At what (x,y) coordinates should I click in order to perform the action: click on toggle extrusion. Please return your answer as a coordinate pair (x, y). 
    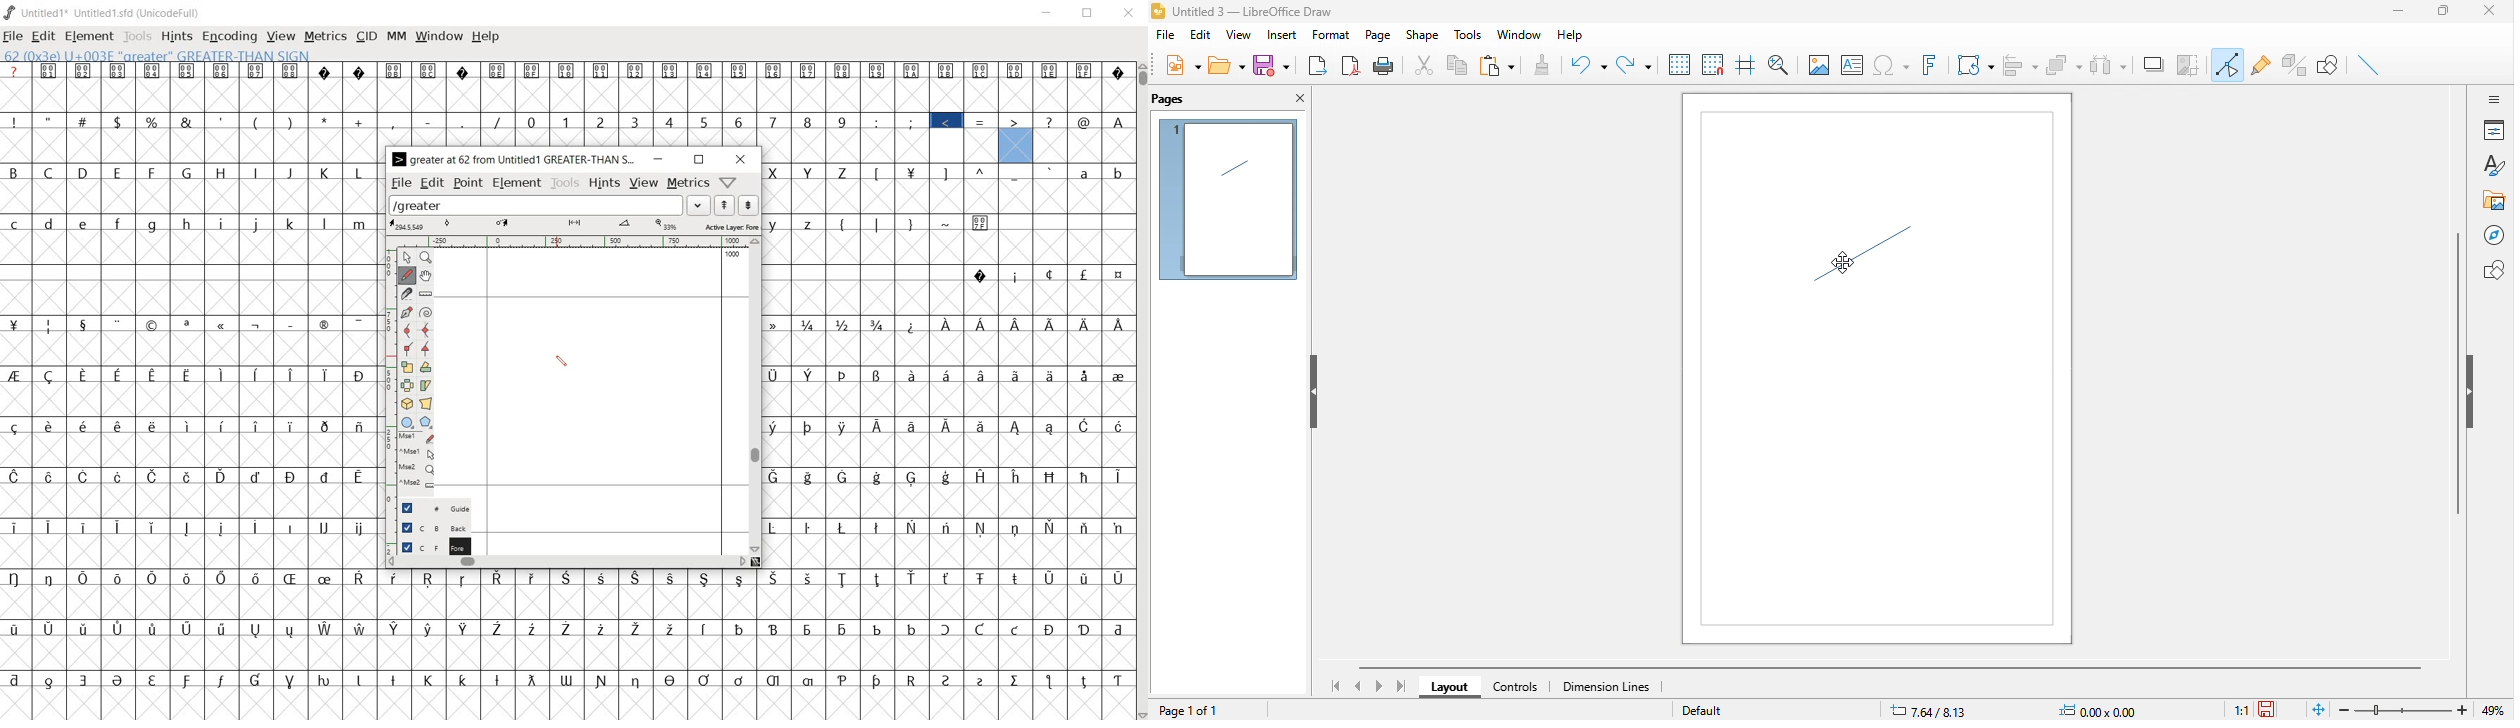
    Looking at the image, I should click on (2295, 64).